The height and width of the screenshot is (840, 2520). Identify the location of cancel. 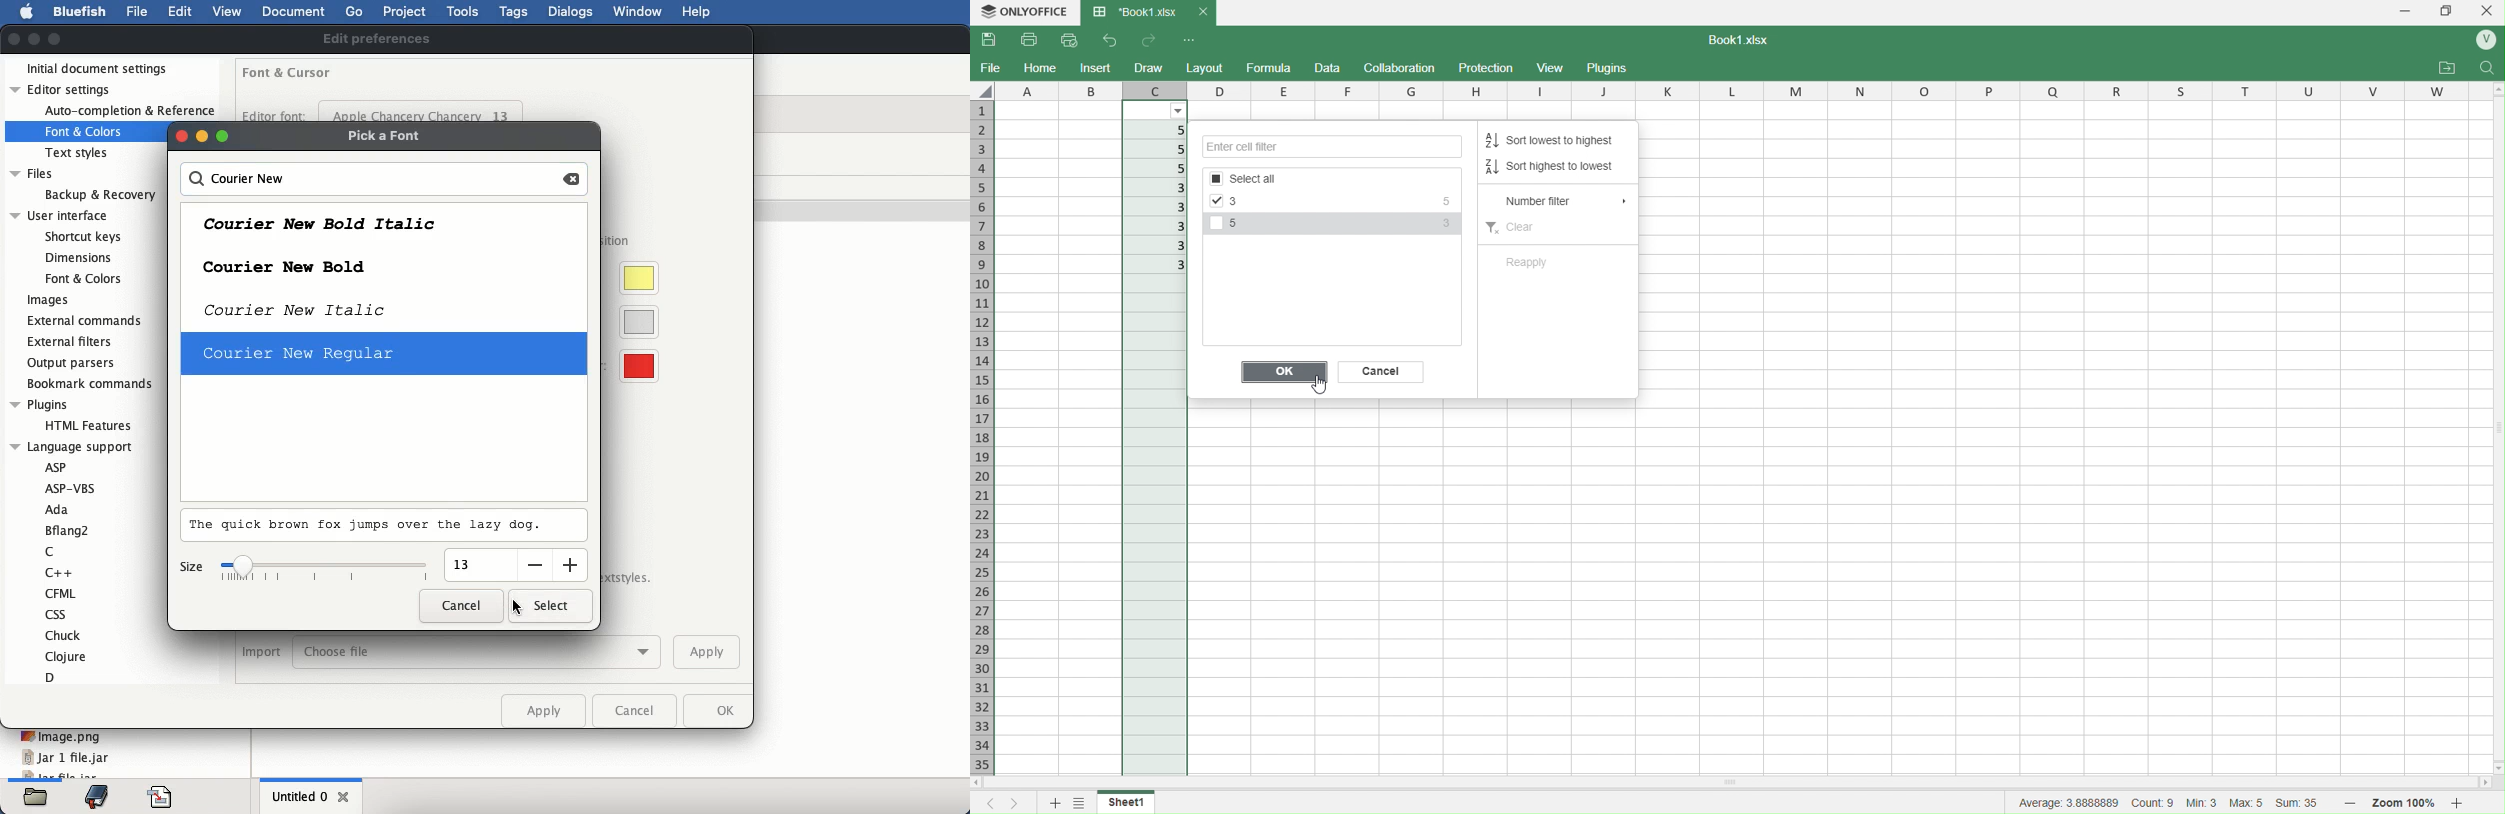
(463, 607).